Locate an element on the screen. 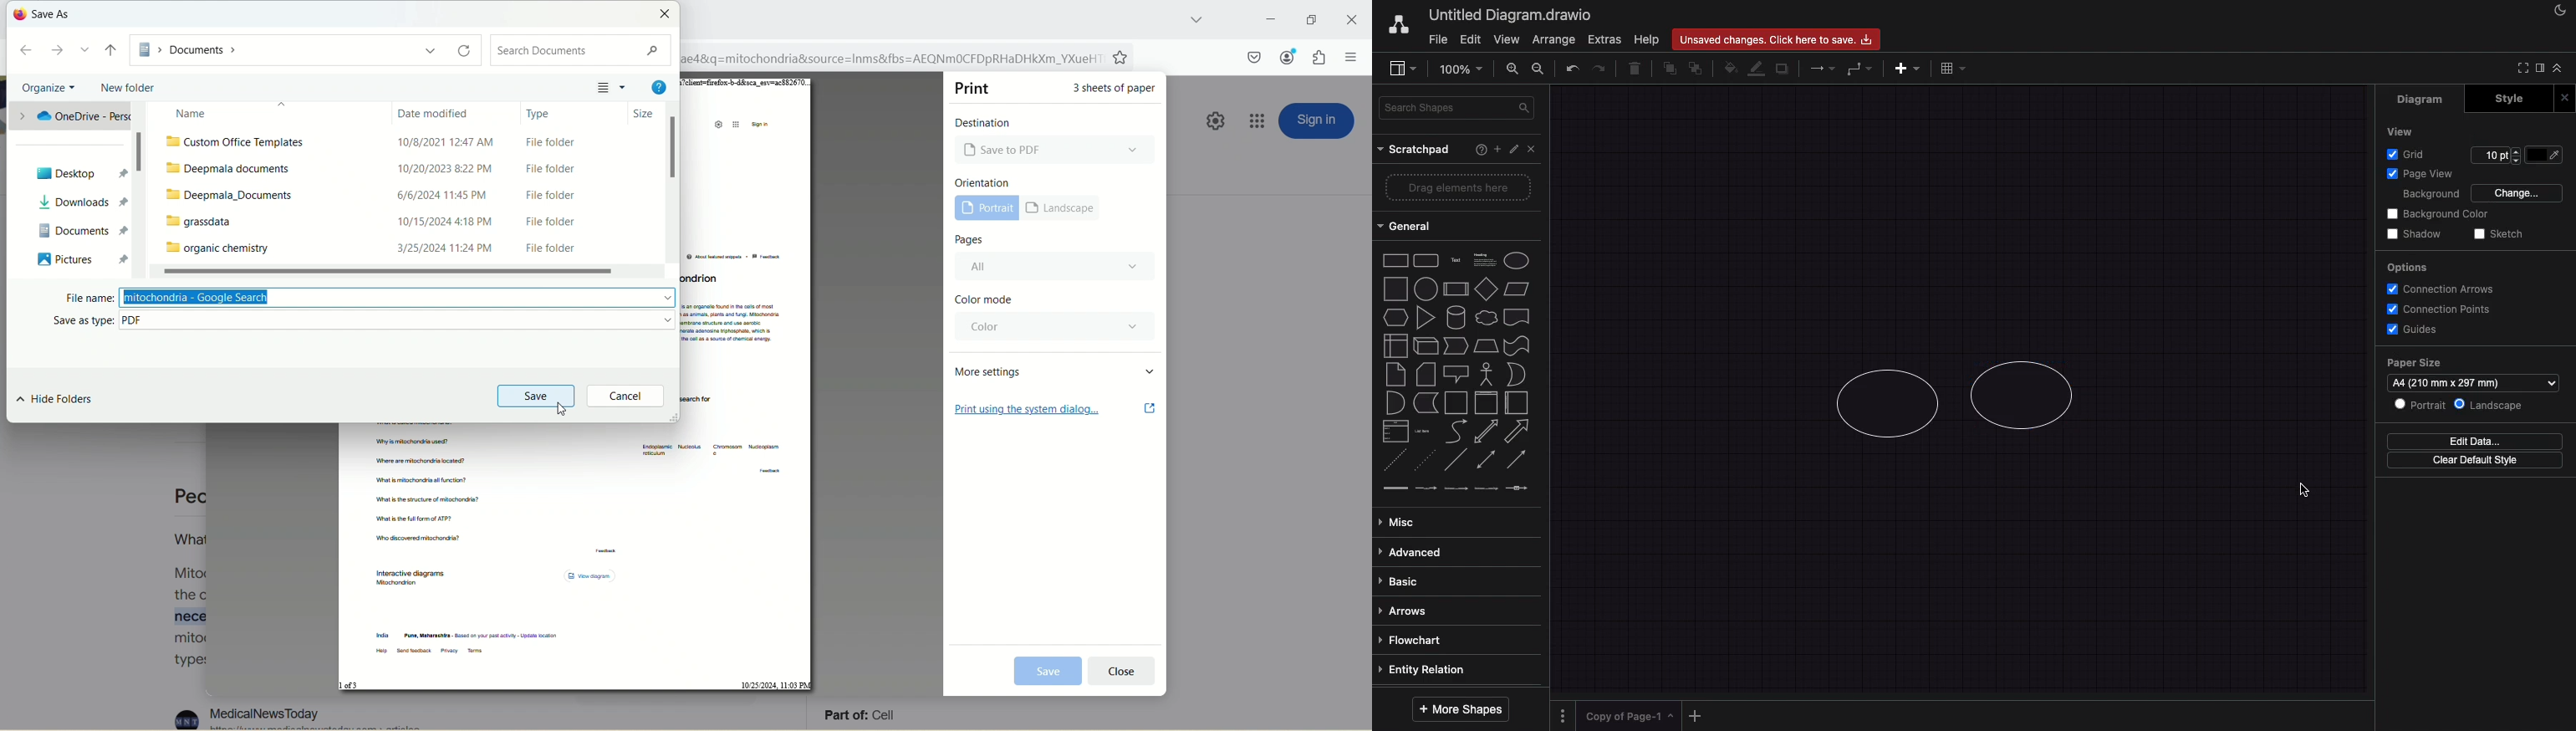 The width and height of the screenshot is (2576, 756). trapezoid is located at coordinates (1487, 345).